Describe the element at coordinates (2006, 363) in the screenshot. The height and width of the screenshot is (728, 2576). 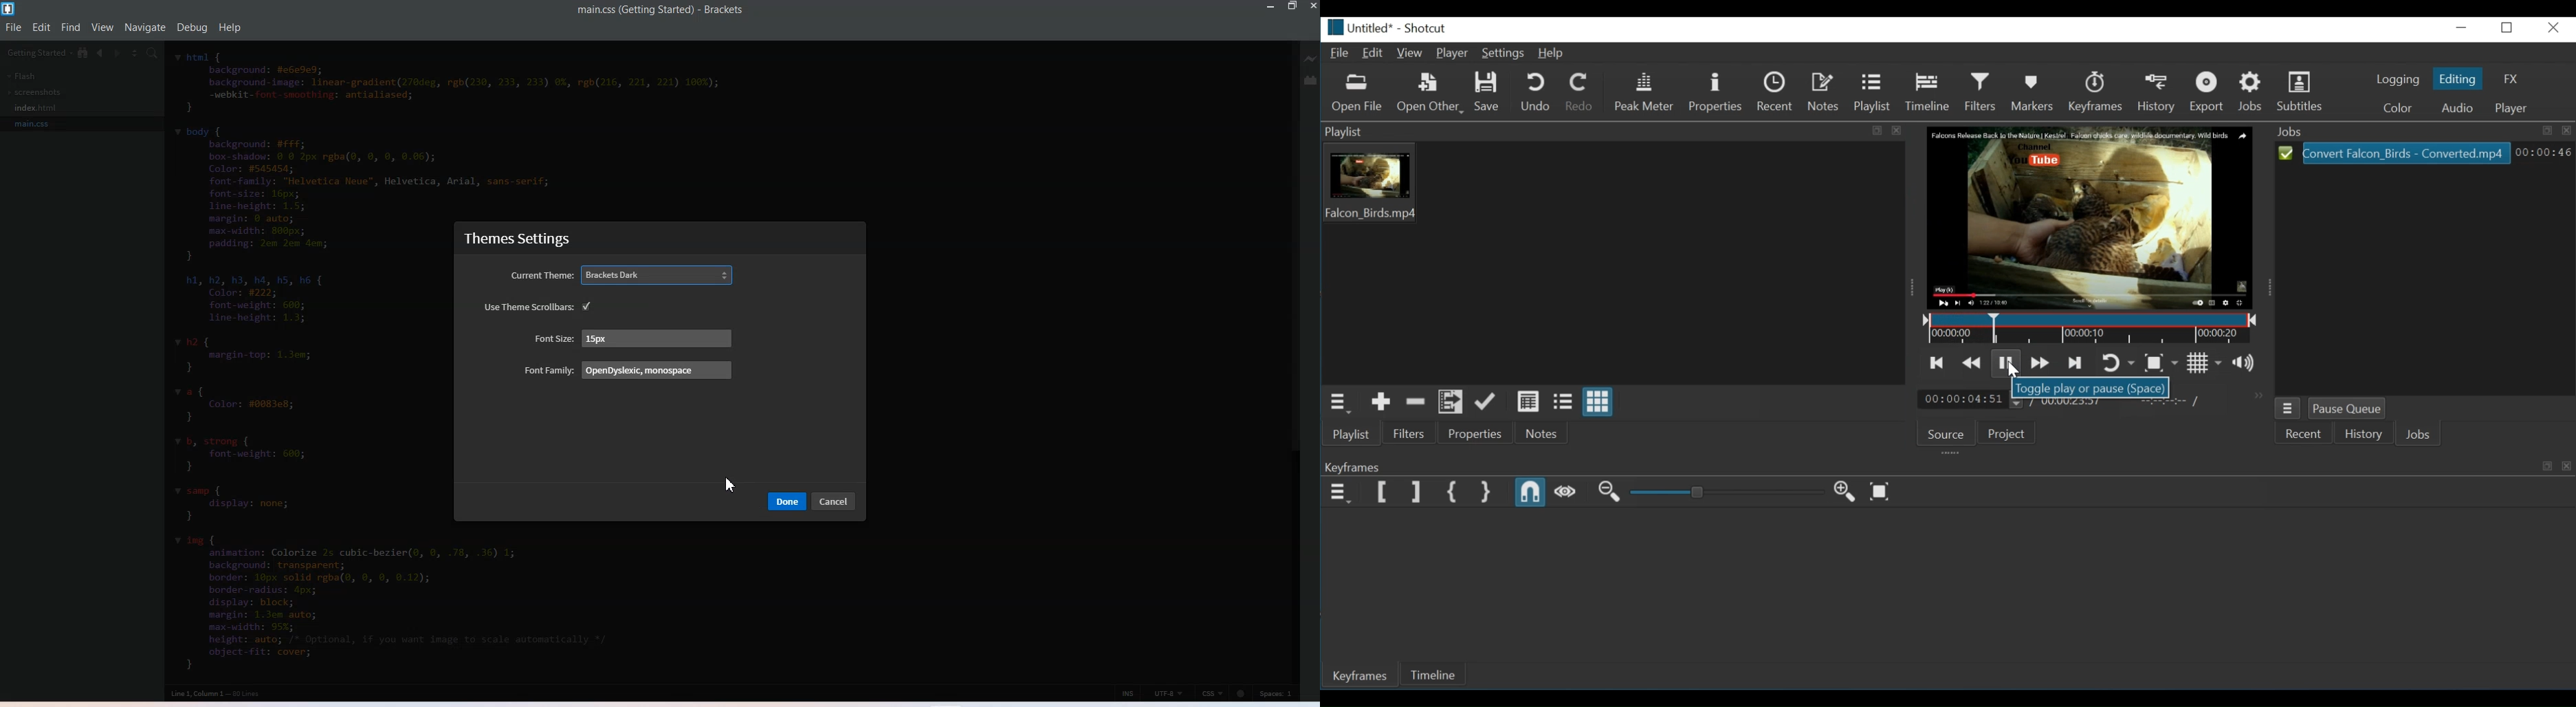
I see `Toggle play or pause (space)` at that location.